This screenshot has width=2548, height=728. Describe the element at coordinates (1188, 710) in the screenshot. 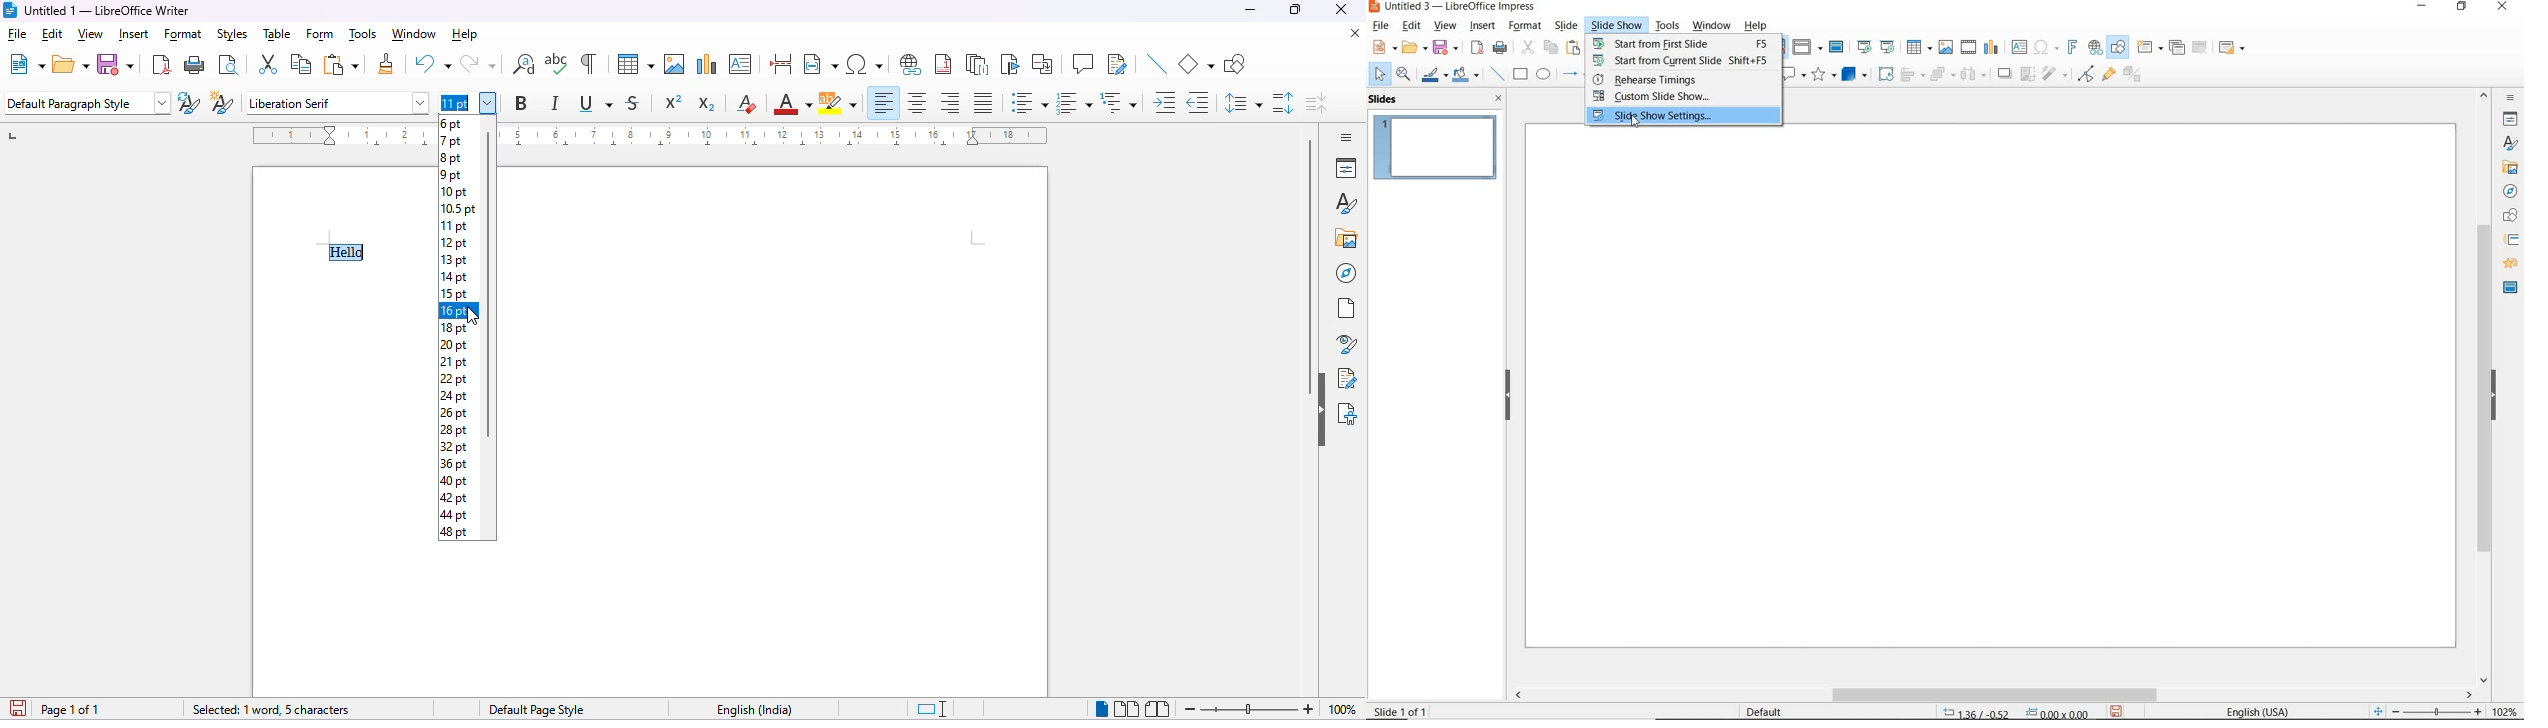

I see `zoom out` at that location.